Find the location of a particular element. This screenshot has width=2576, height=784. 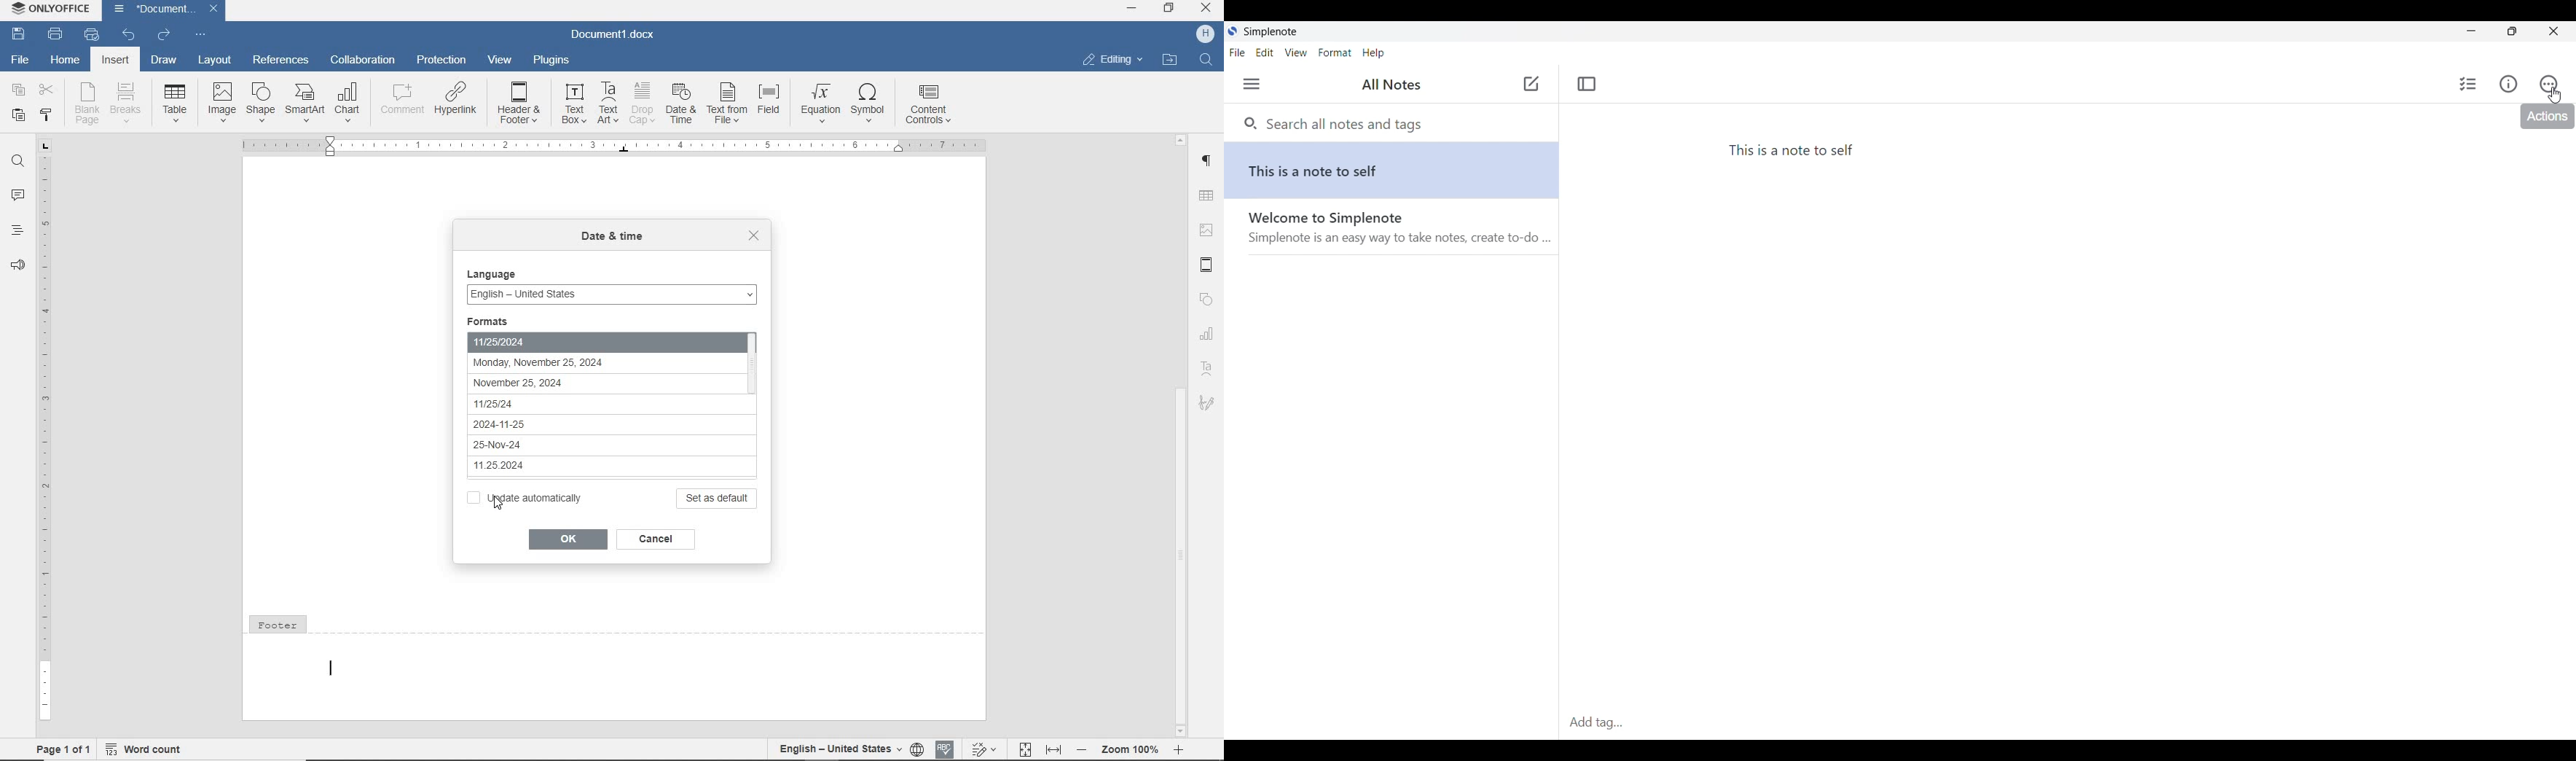

comment is located at coordinates (401, 100).